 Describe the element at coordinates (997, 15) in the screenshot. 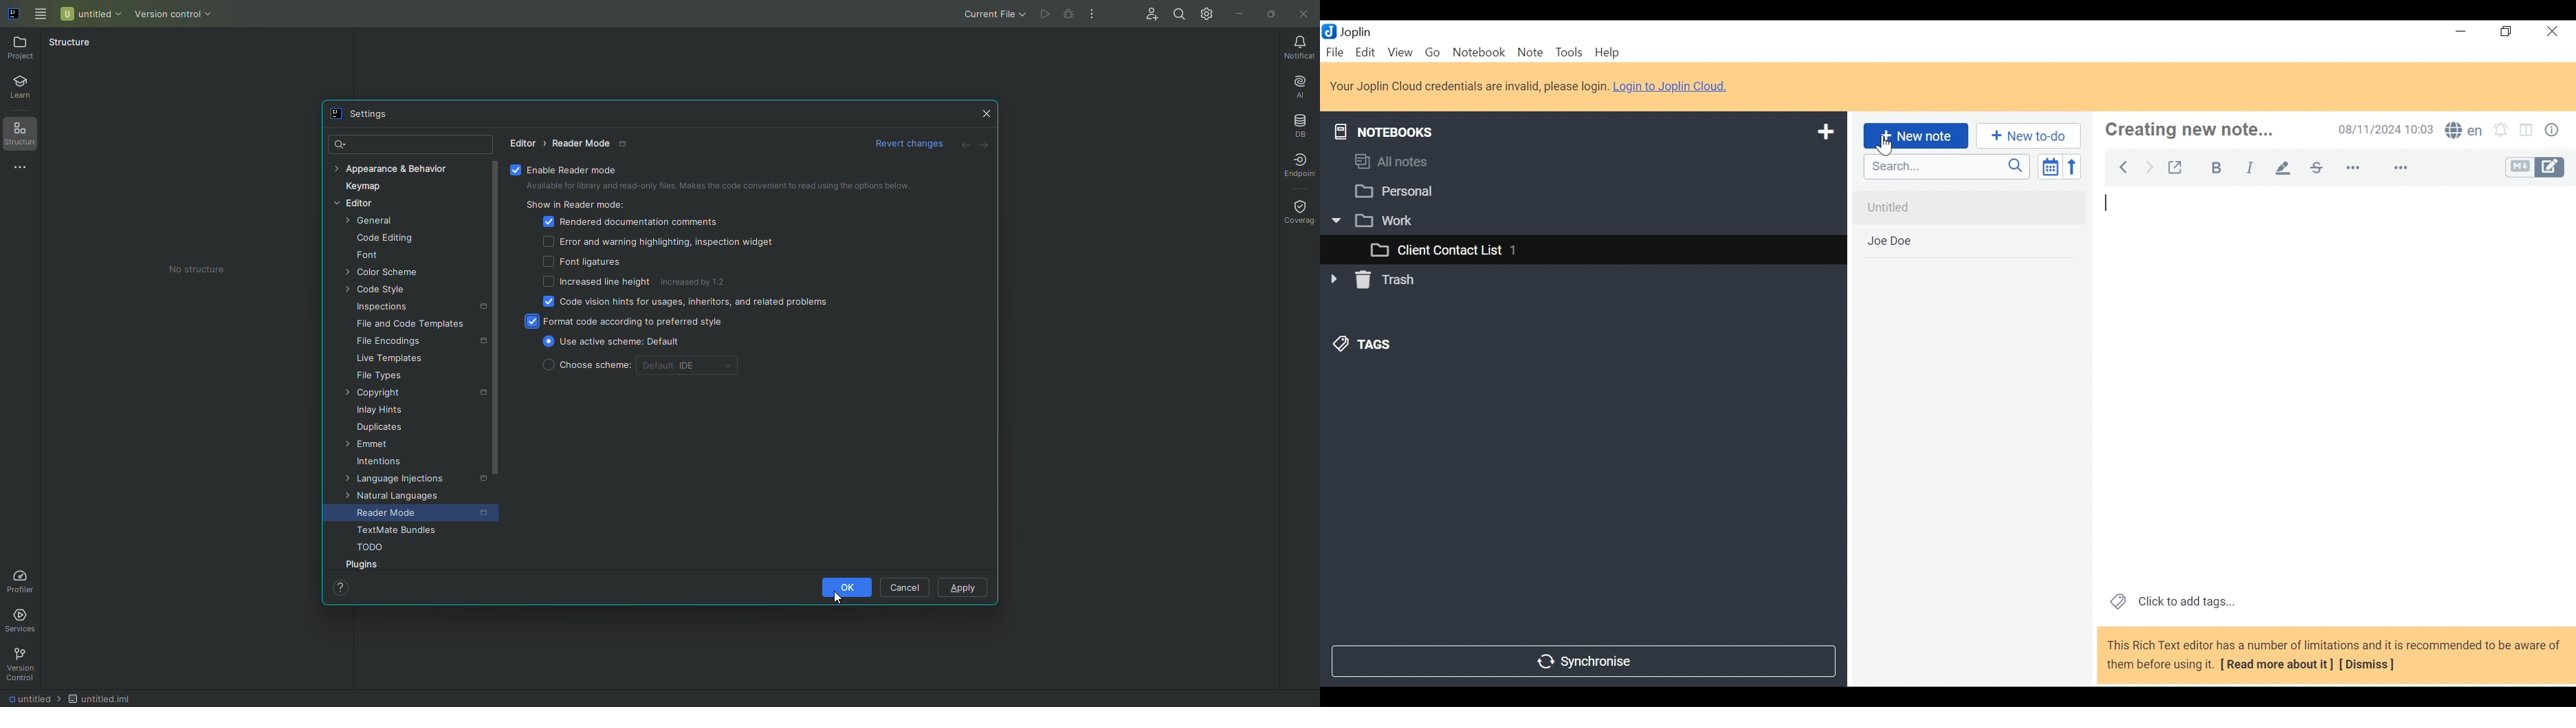

I see `Current File` at that location.